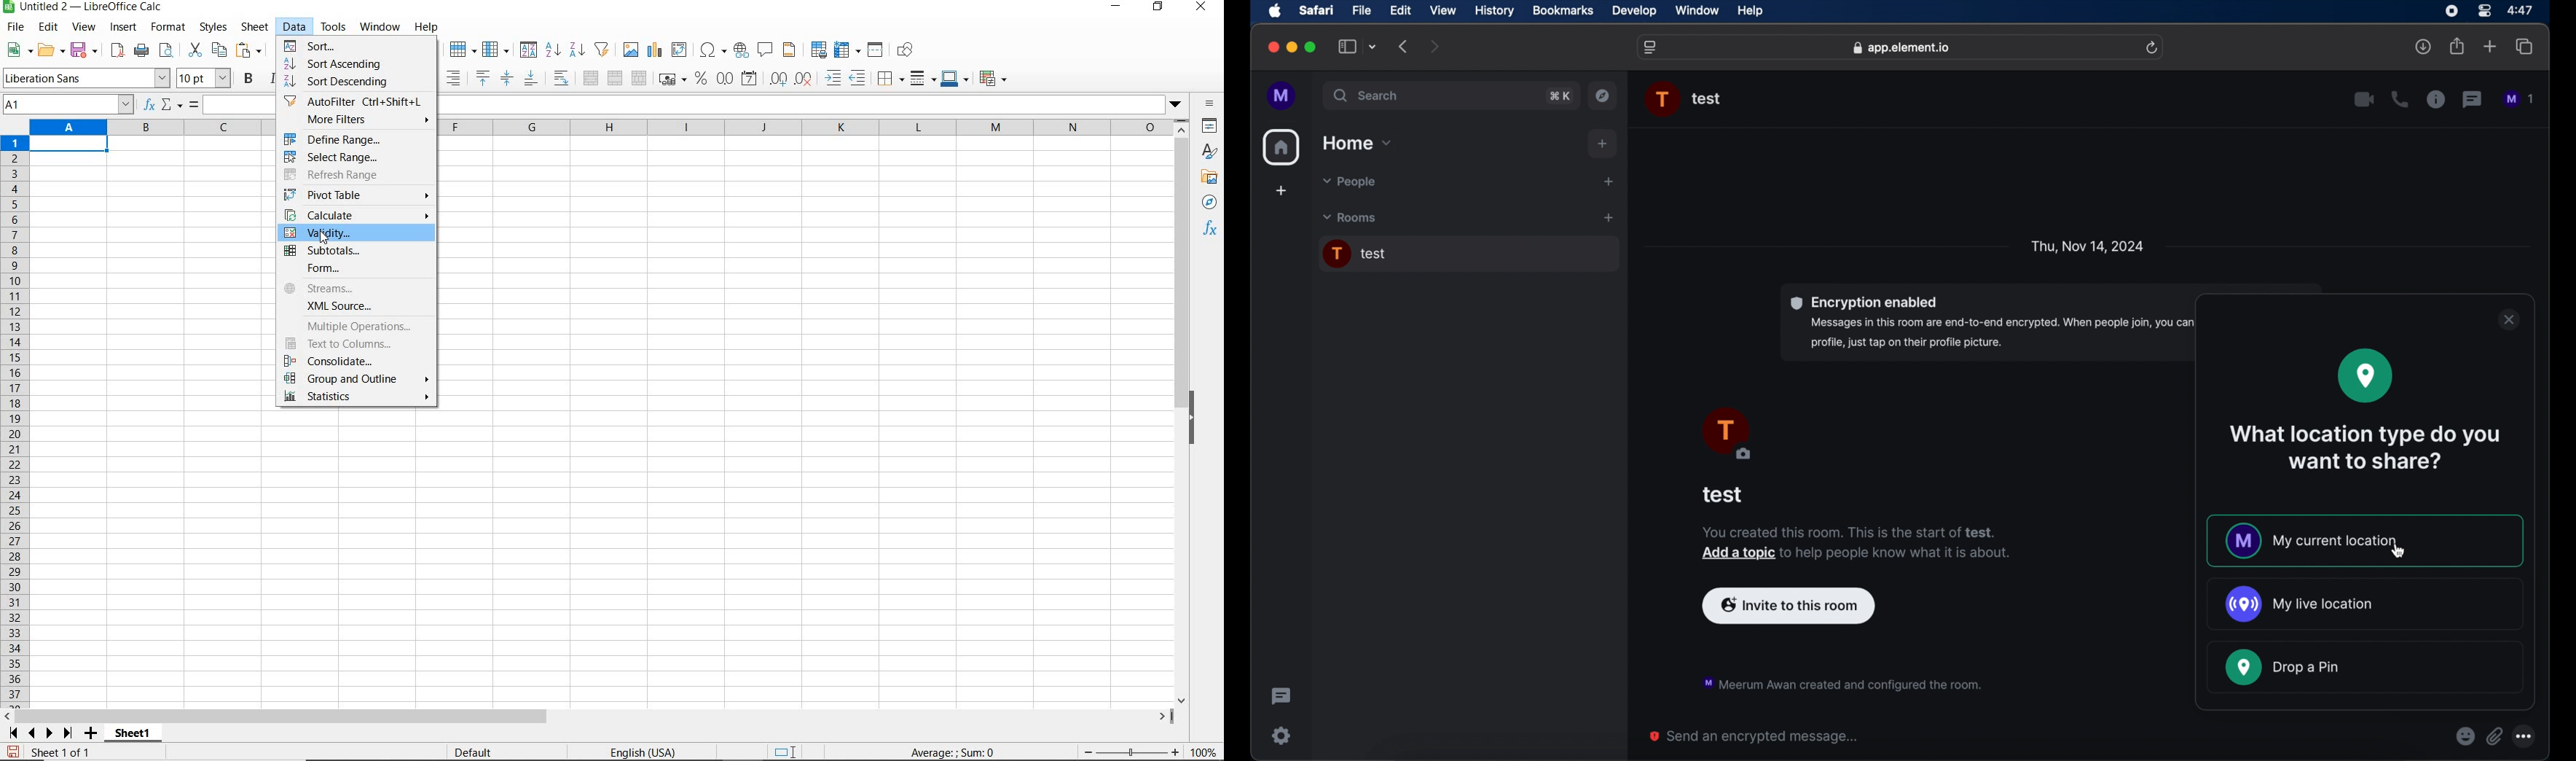 Image resolution: width=2576 pixels, height=784 pixels. I want to click on next, so click(1435, 46).